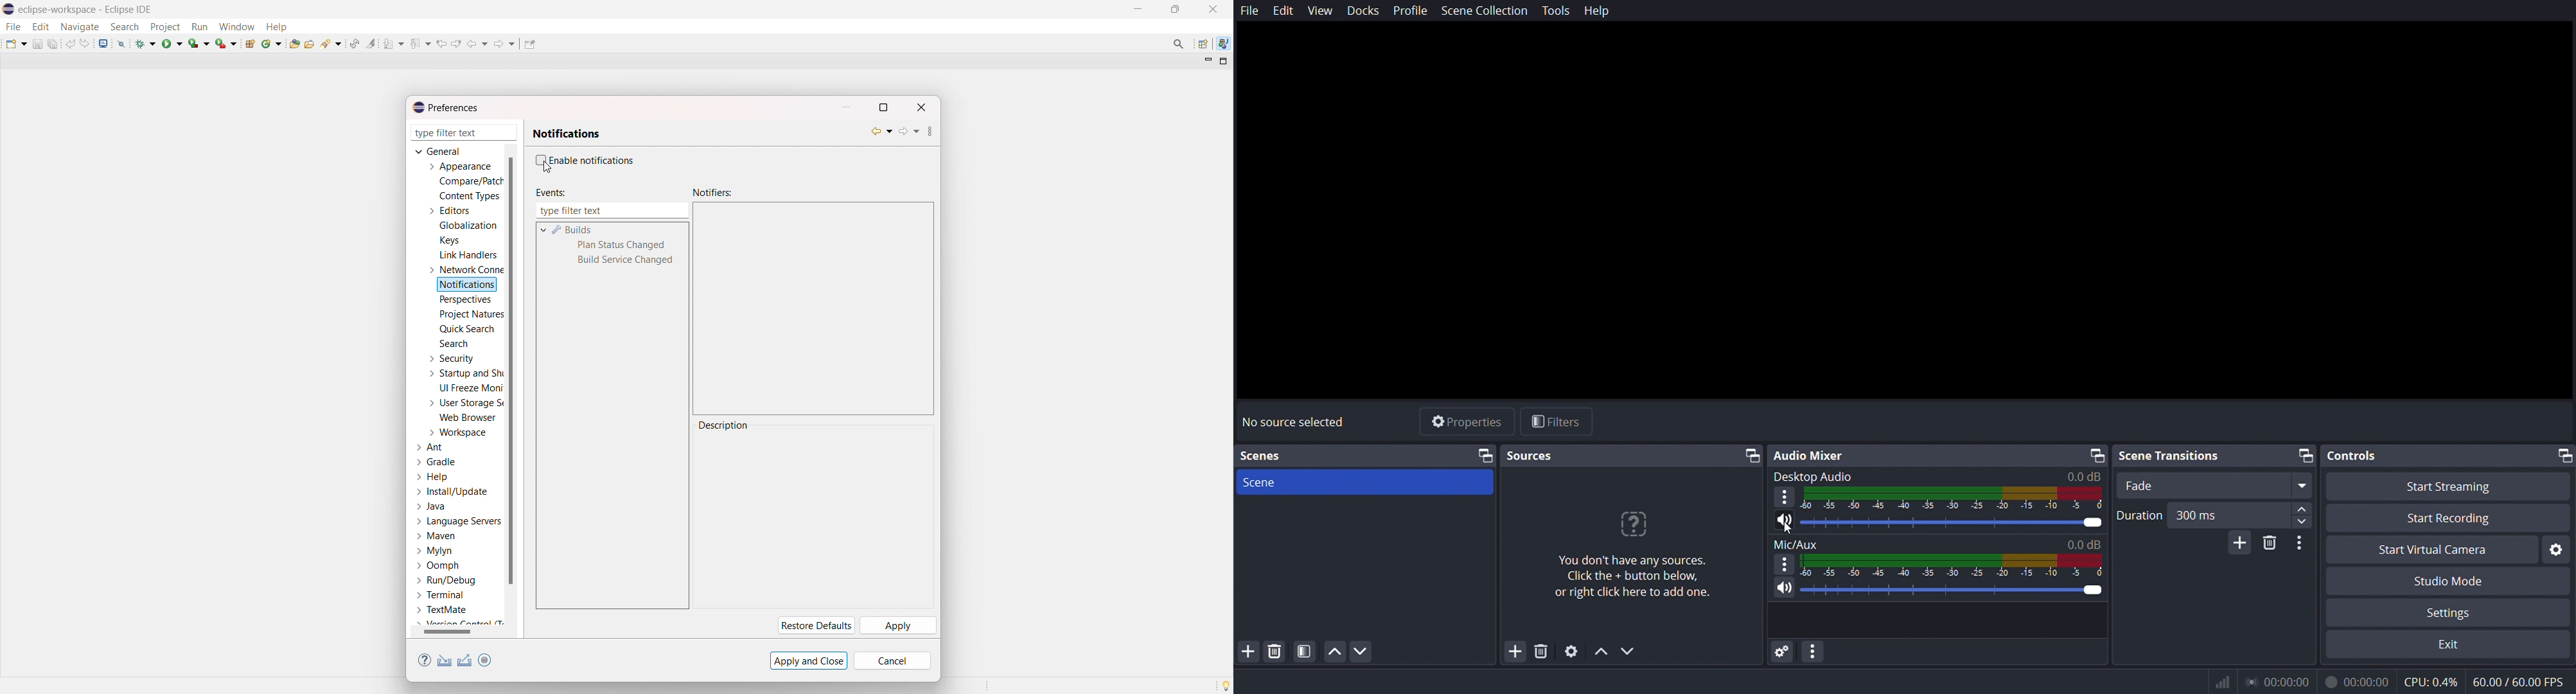 The height and width of the screenshot is (700, 2576). What do you see at coordinates (1554, 423) in the screenshot?
I see `filters` at bounding box center [1554, 423].